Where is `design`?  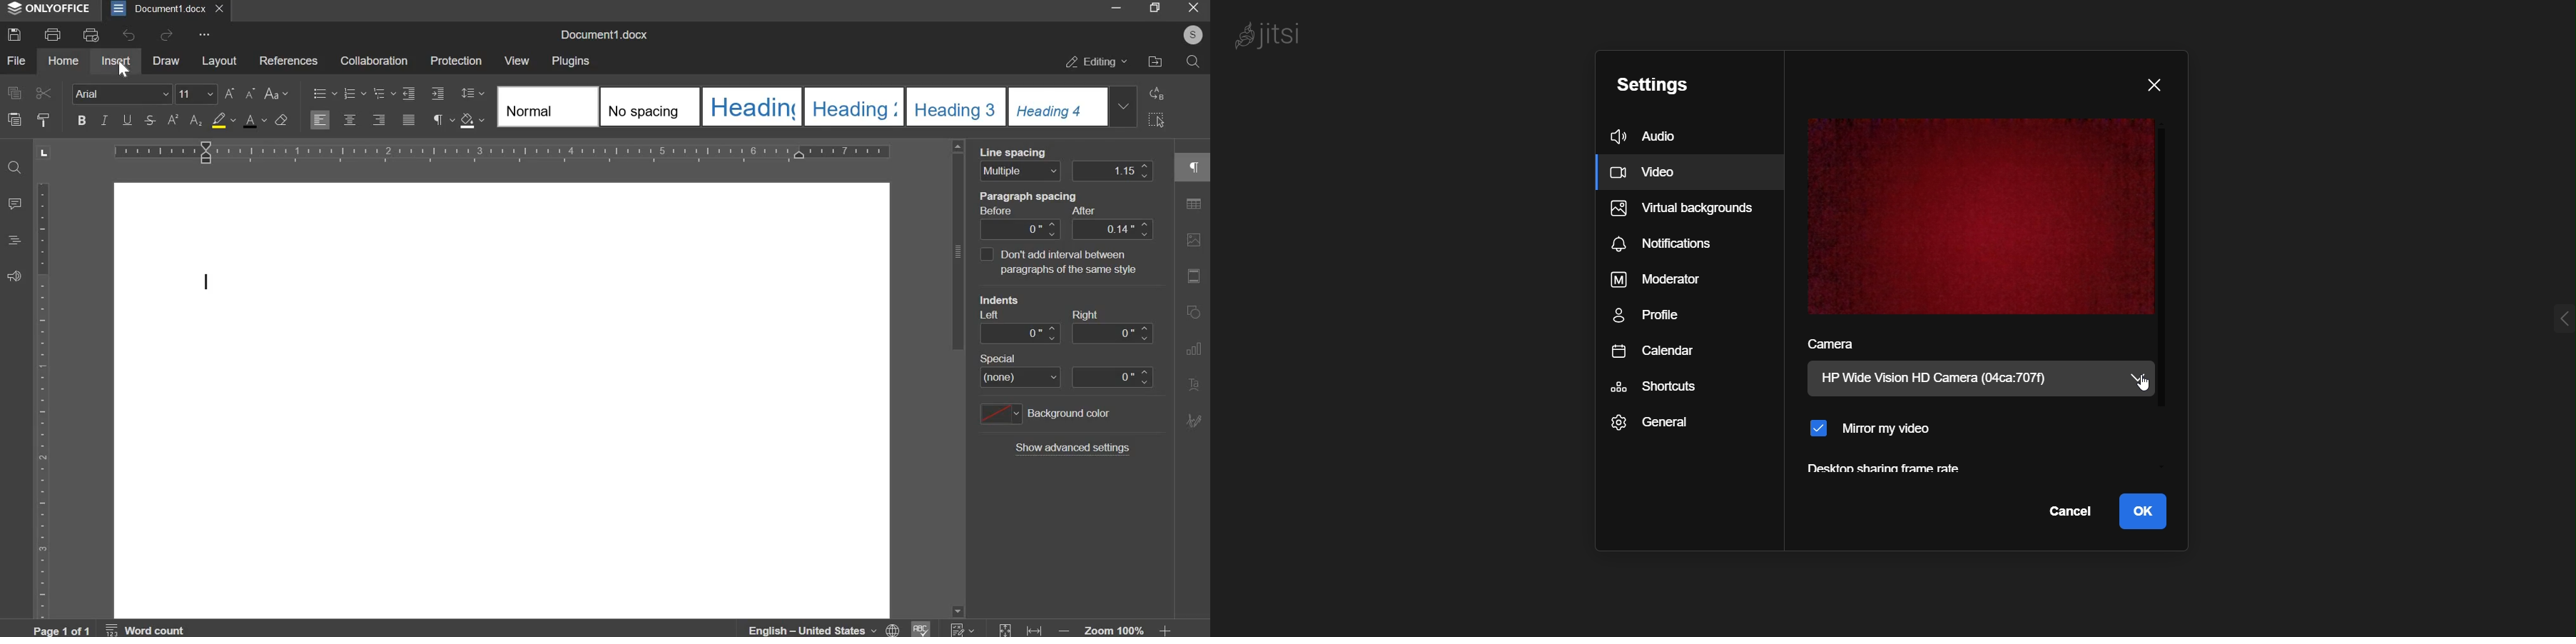 design is located at coordinates (817, 105).